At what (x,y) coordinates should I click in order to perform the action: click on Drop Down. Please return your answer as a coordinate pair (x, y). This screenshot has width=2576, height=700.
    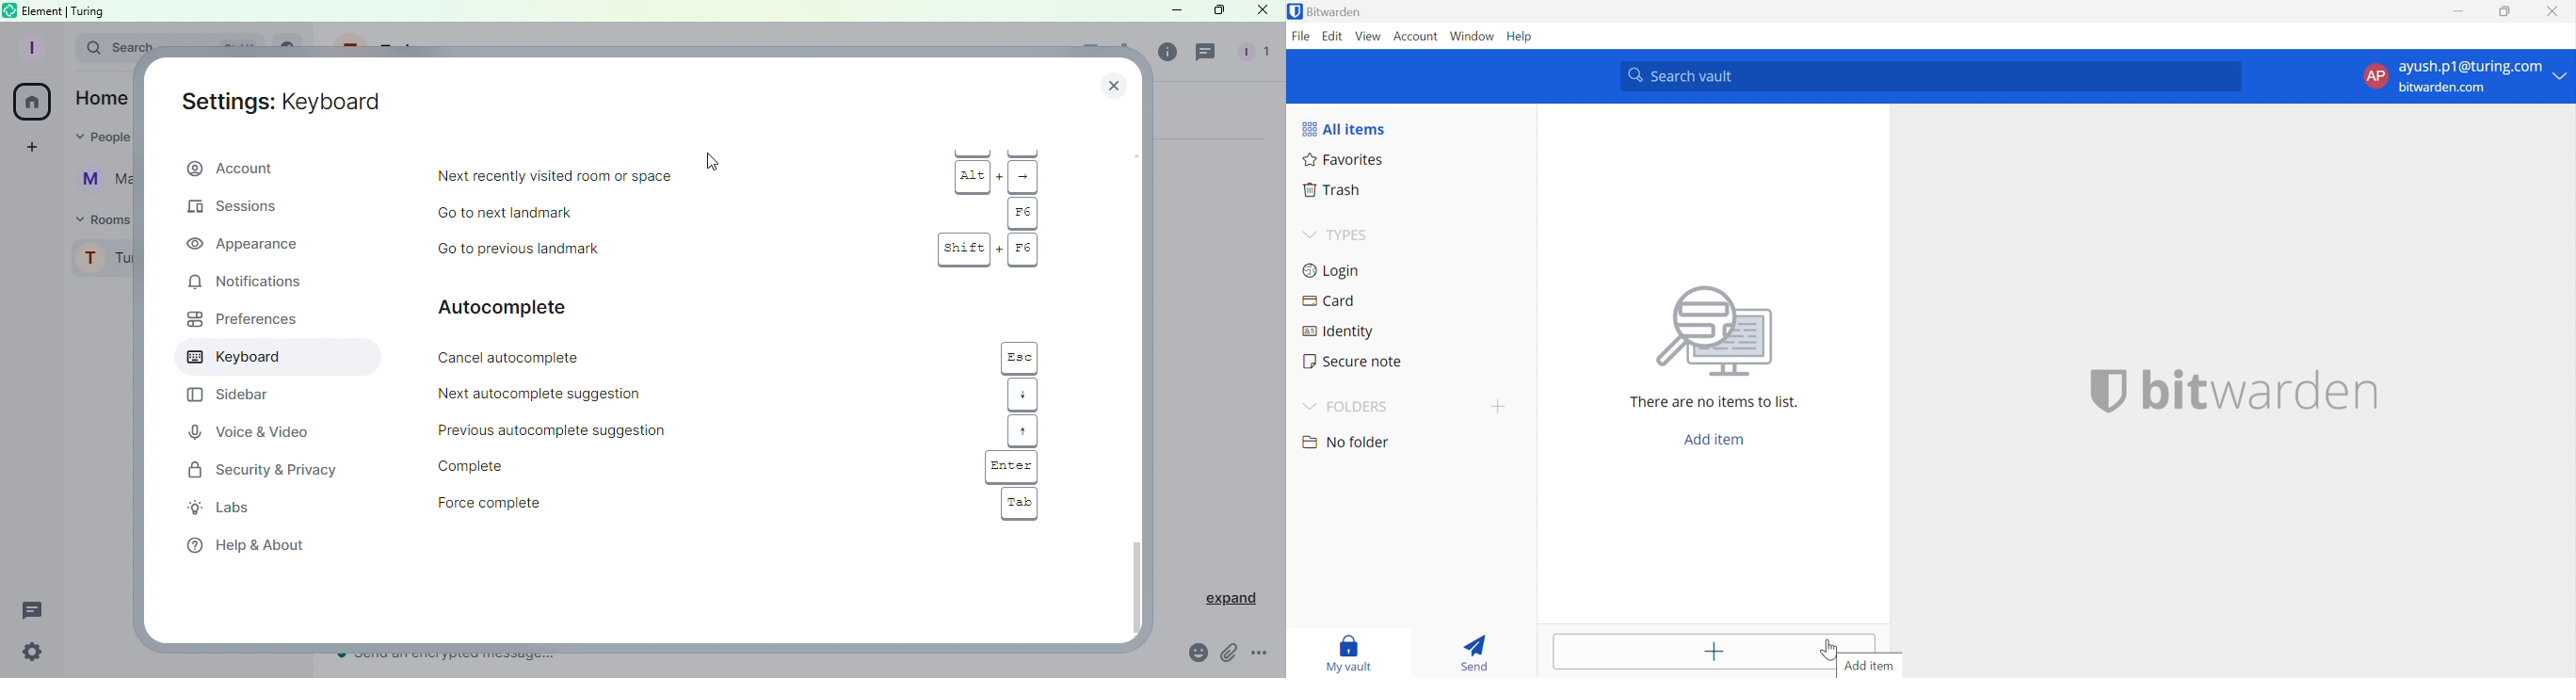
    Looking at the image, I should click on (1310, 407).